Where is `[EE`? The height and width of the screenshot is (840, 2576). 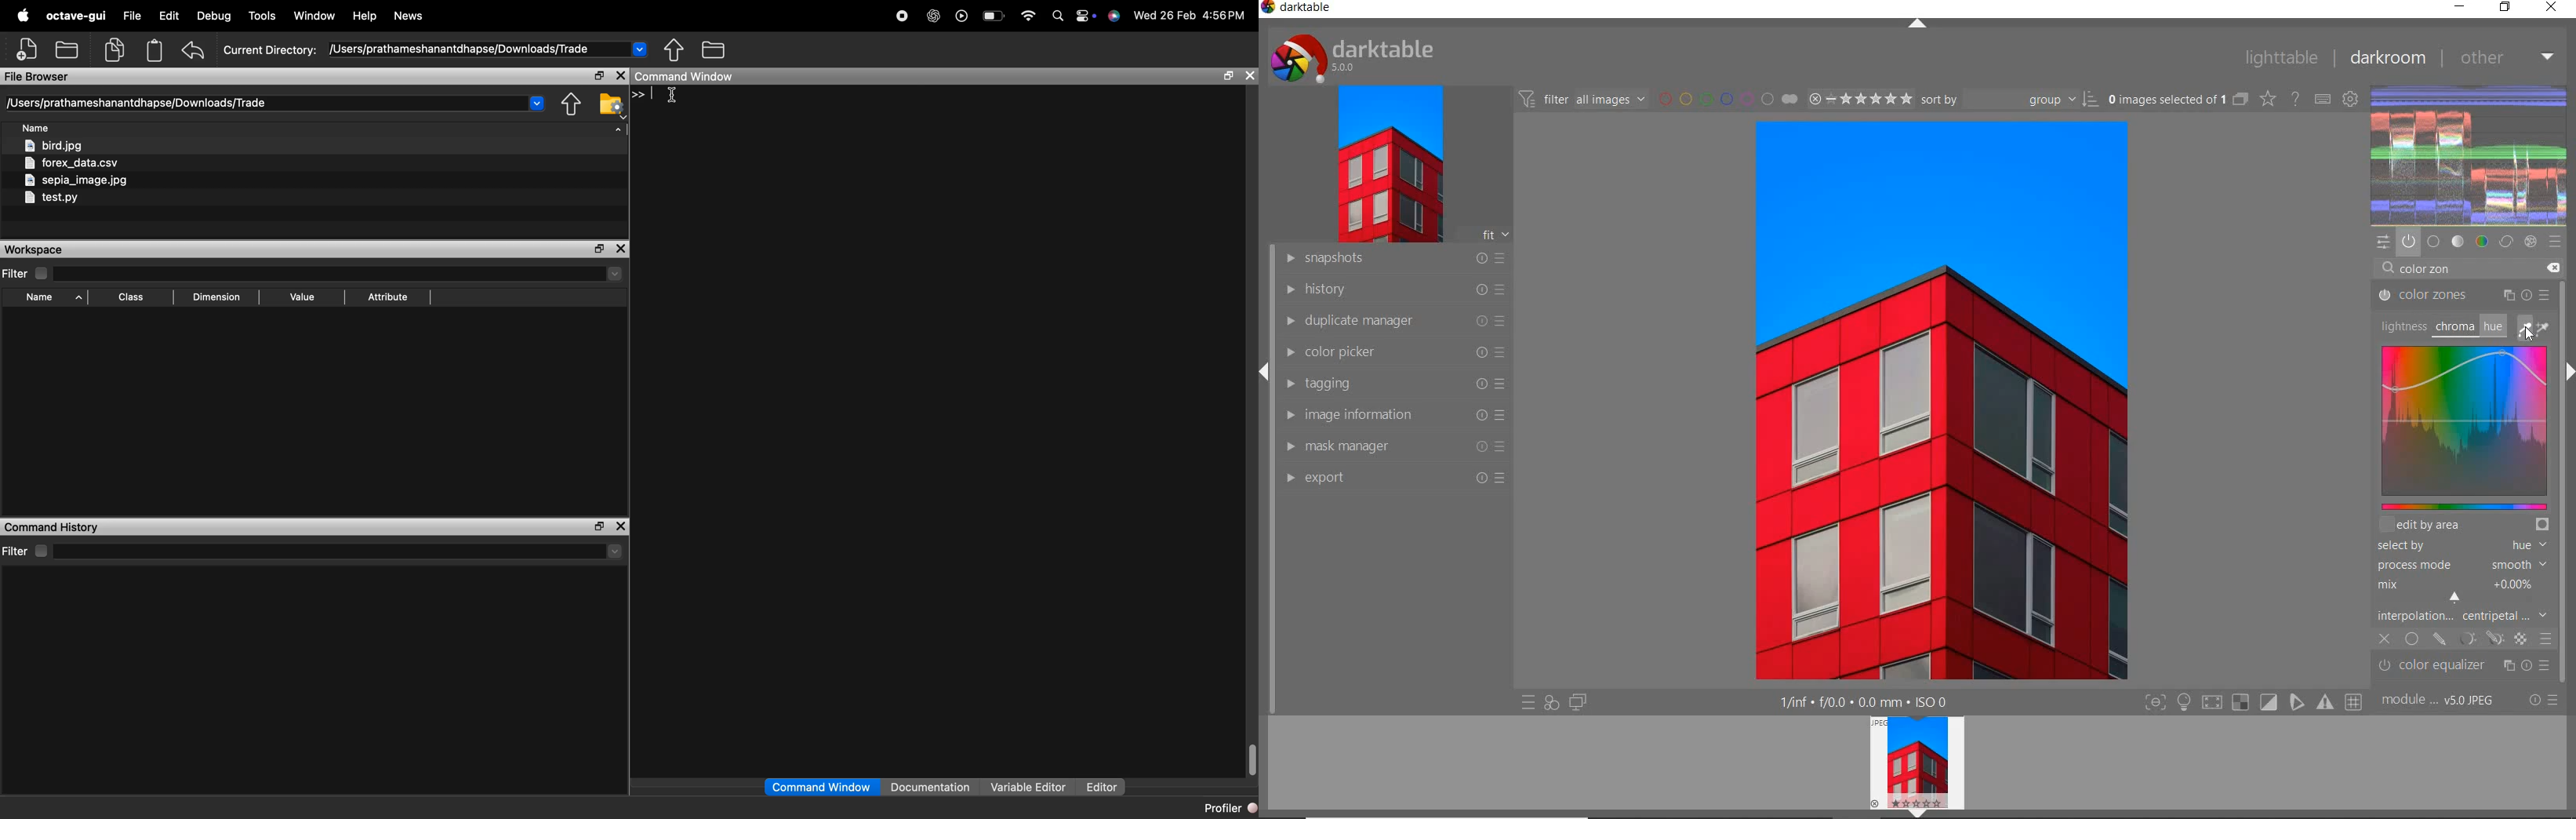 [EE is located at coordinates (131, 296).